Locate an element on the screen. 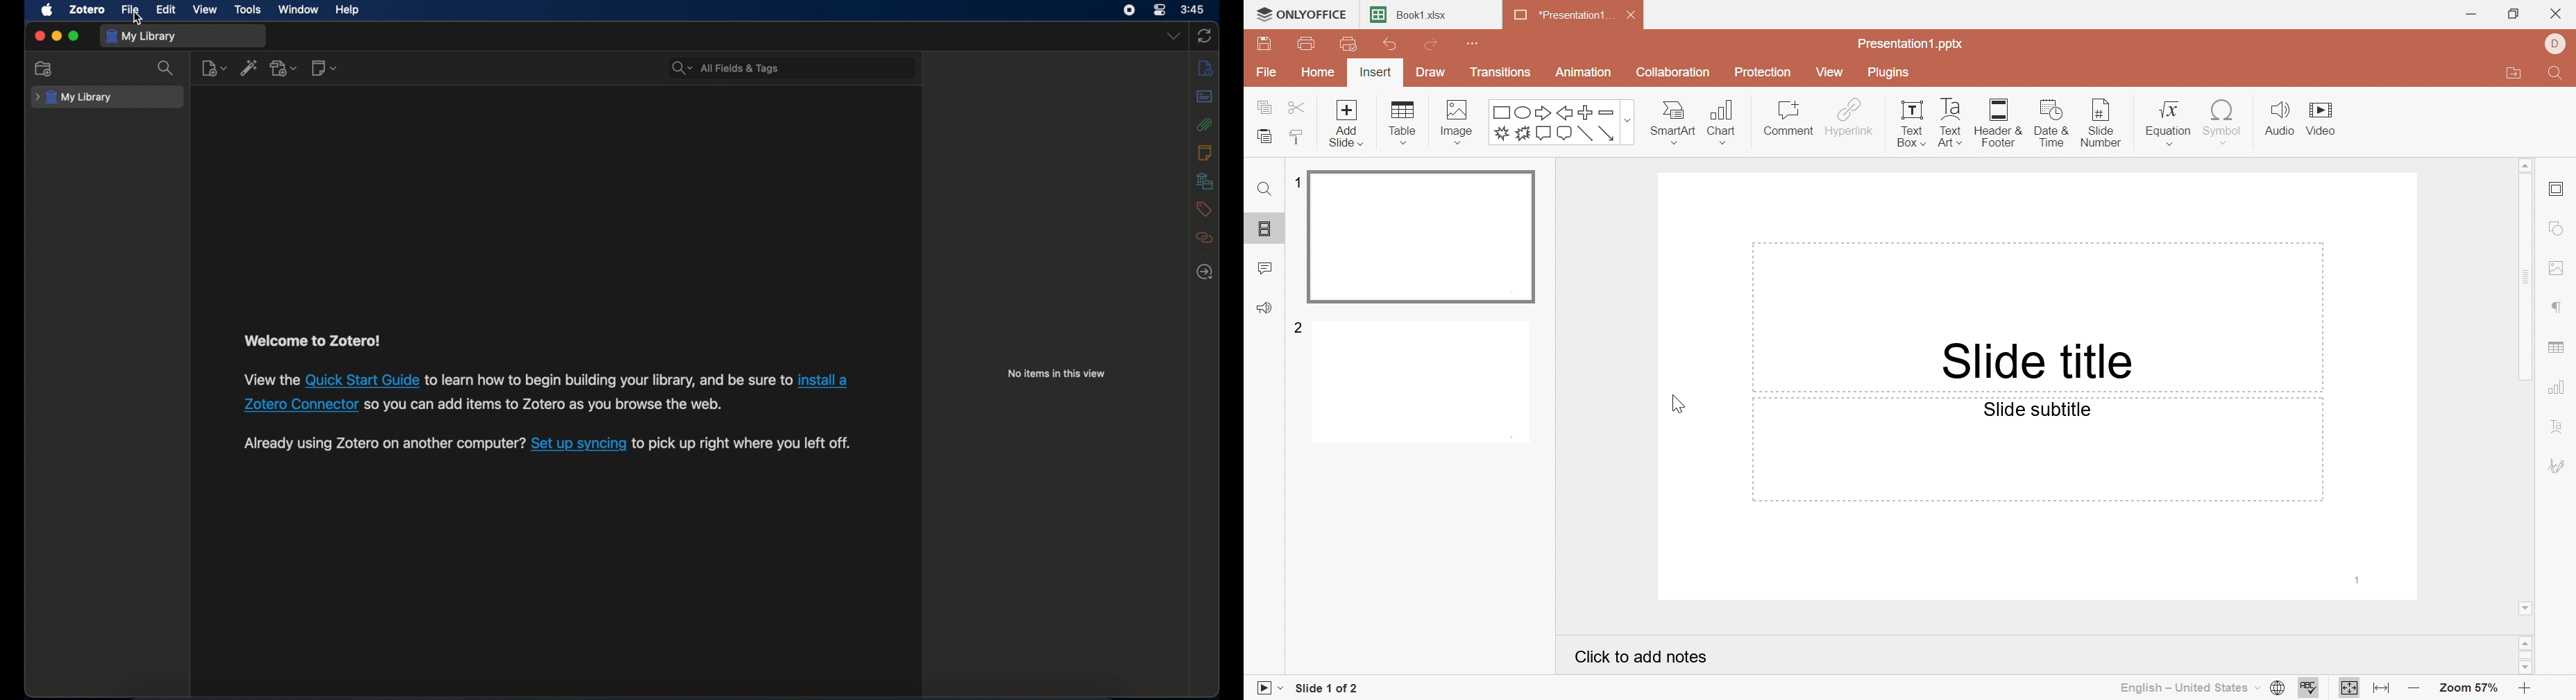  add attachment is located at coordinates (285, 68).